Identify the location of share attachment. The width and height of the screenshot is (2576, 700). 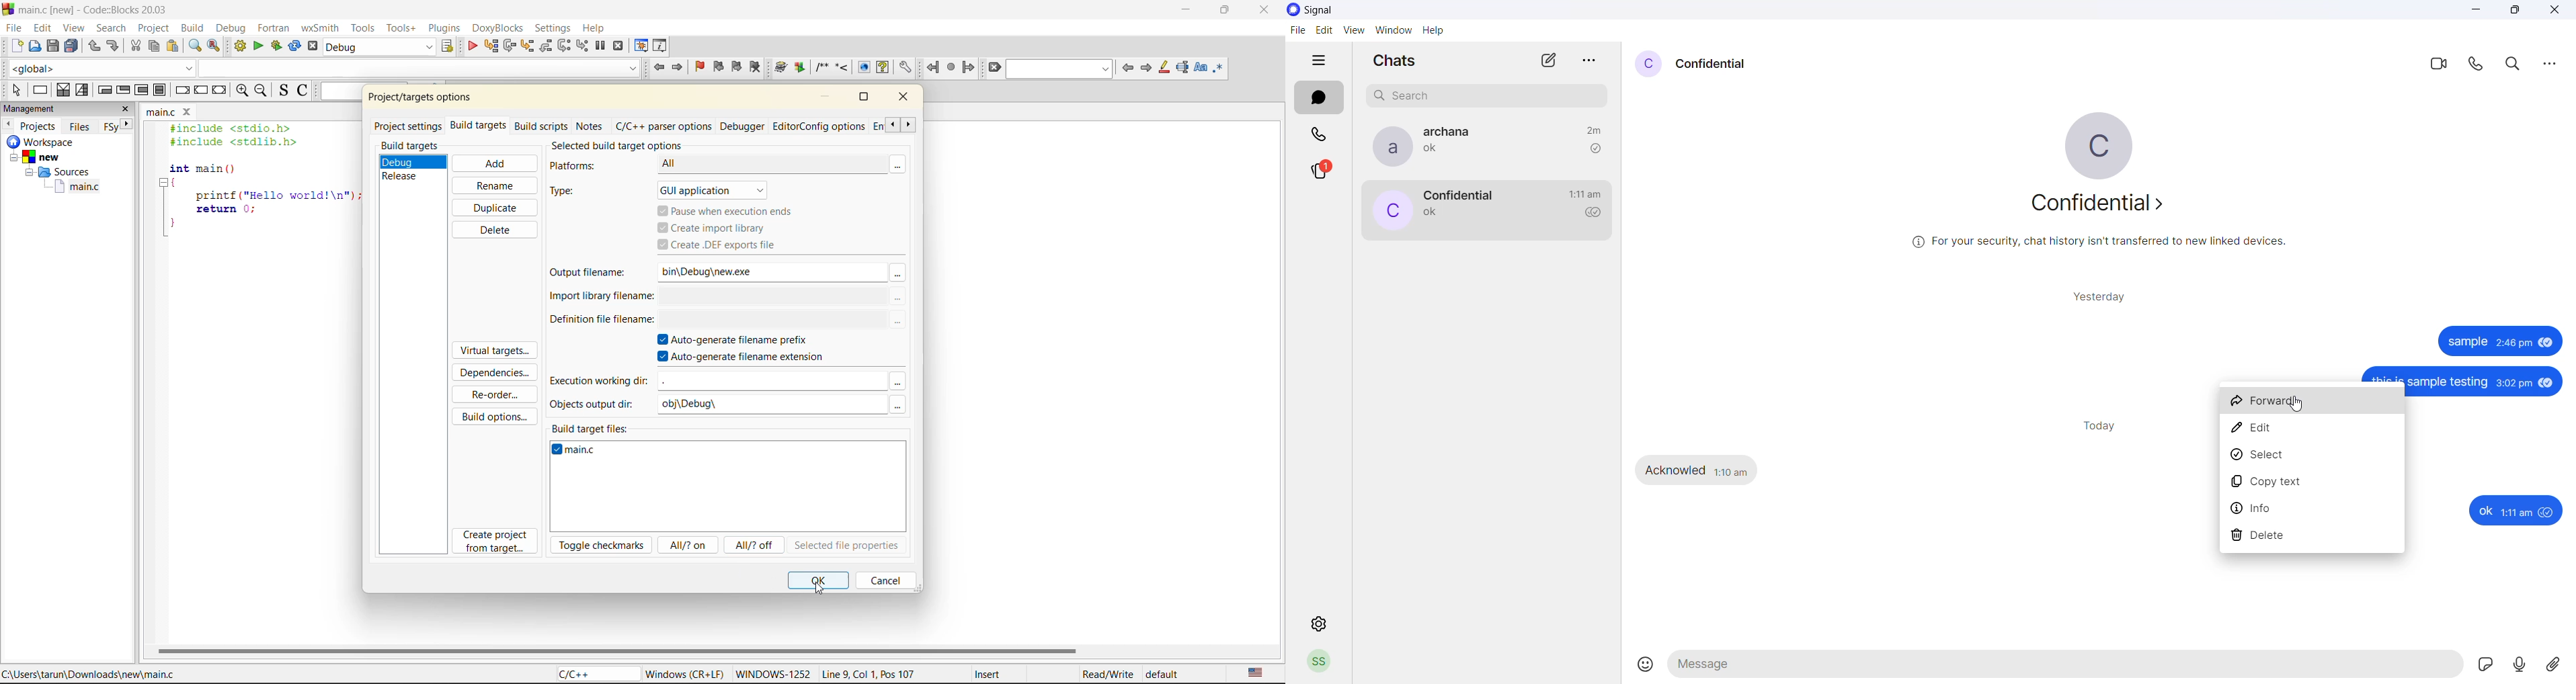
(2559, 664).